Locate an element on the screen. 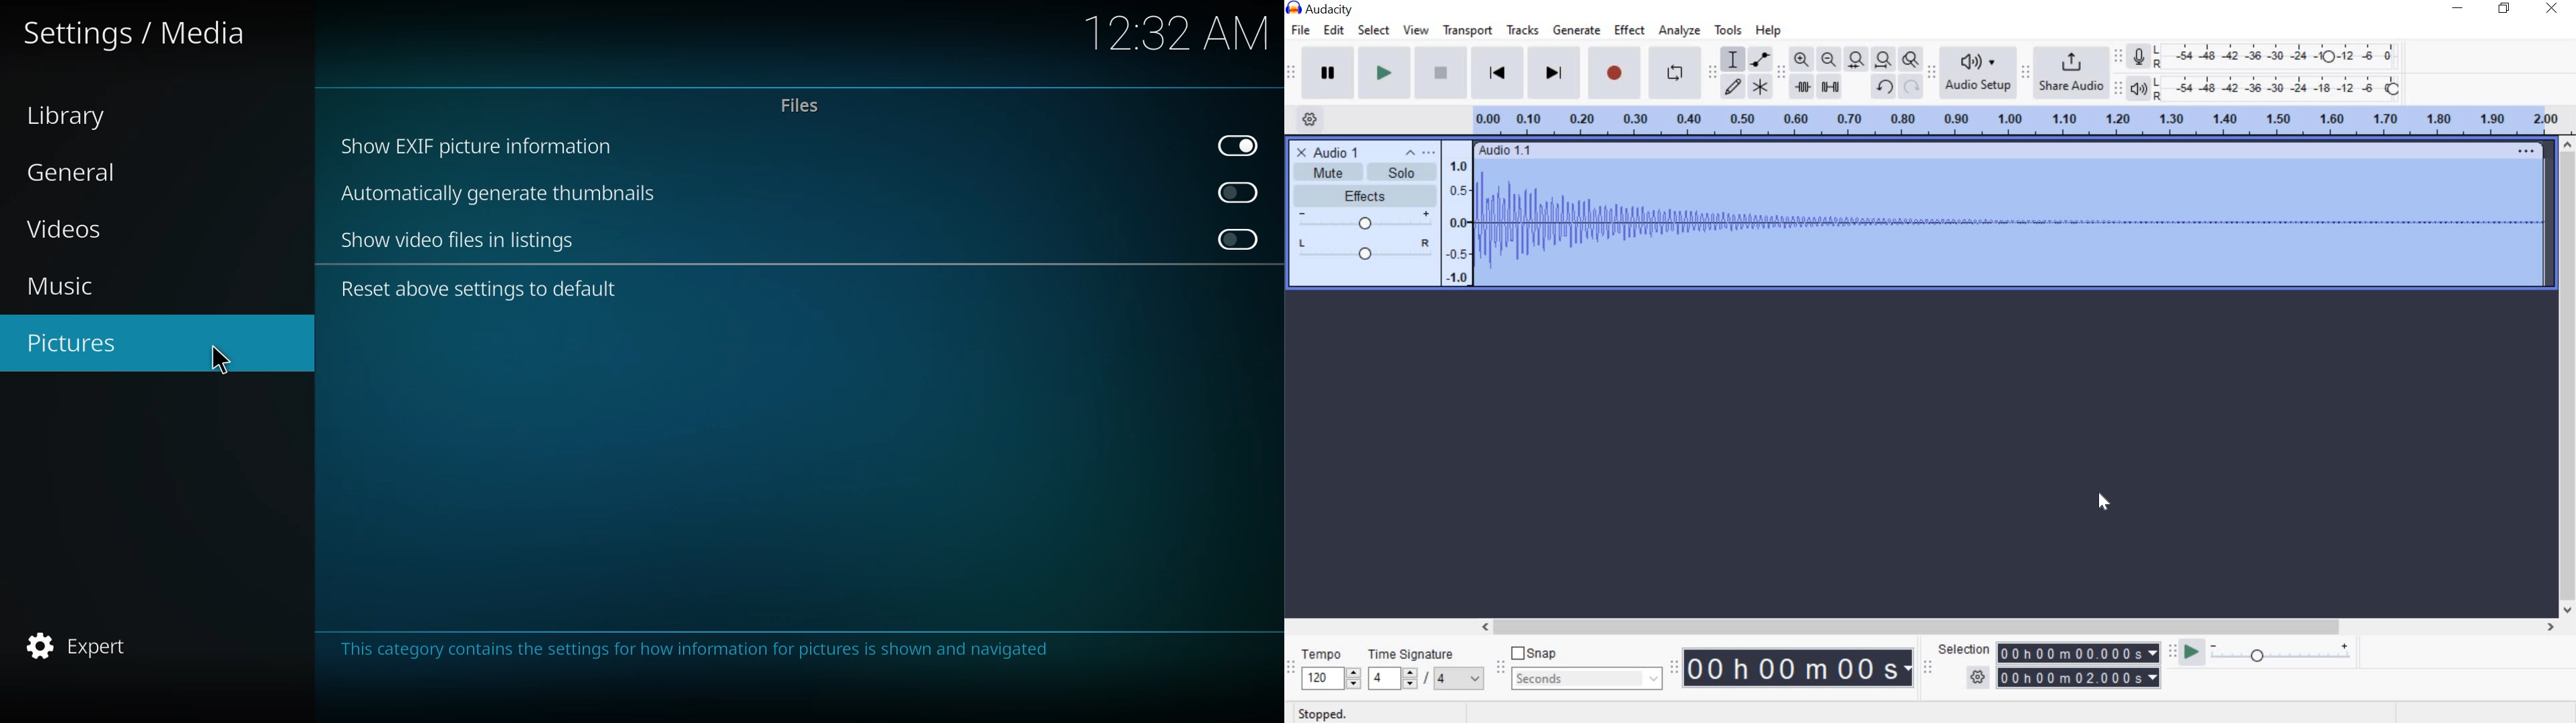 The width and height of the screenshot is (2576, 728). silence audio selection is located at coordinates (1829, 87).